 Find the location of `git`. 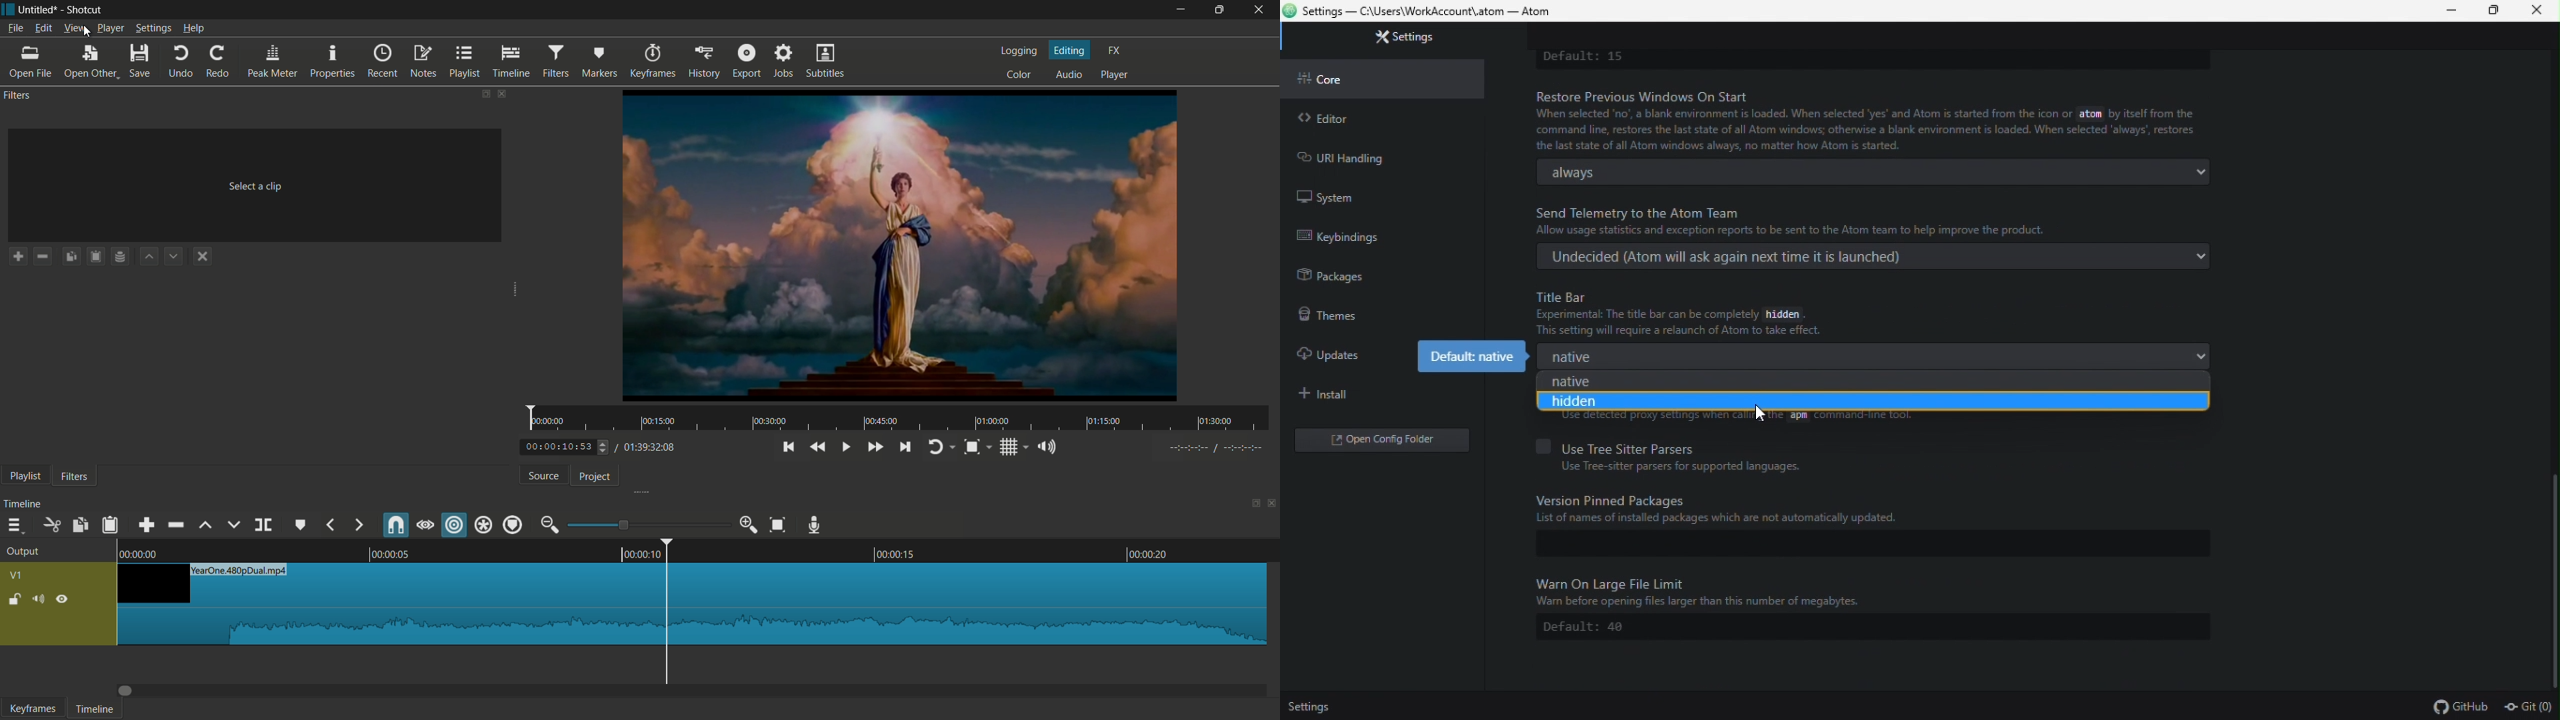

git is located at coordinates (2530, 707).